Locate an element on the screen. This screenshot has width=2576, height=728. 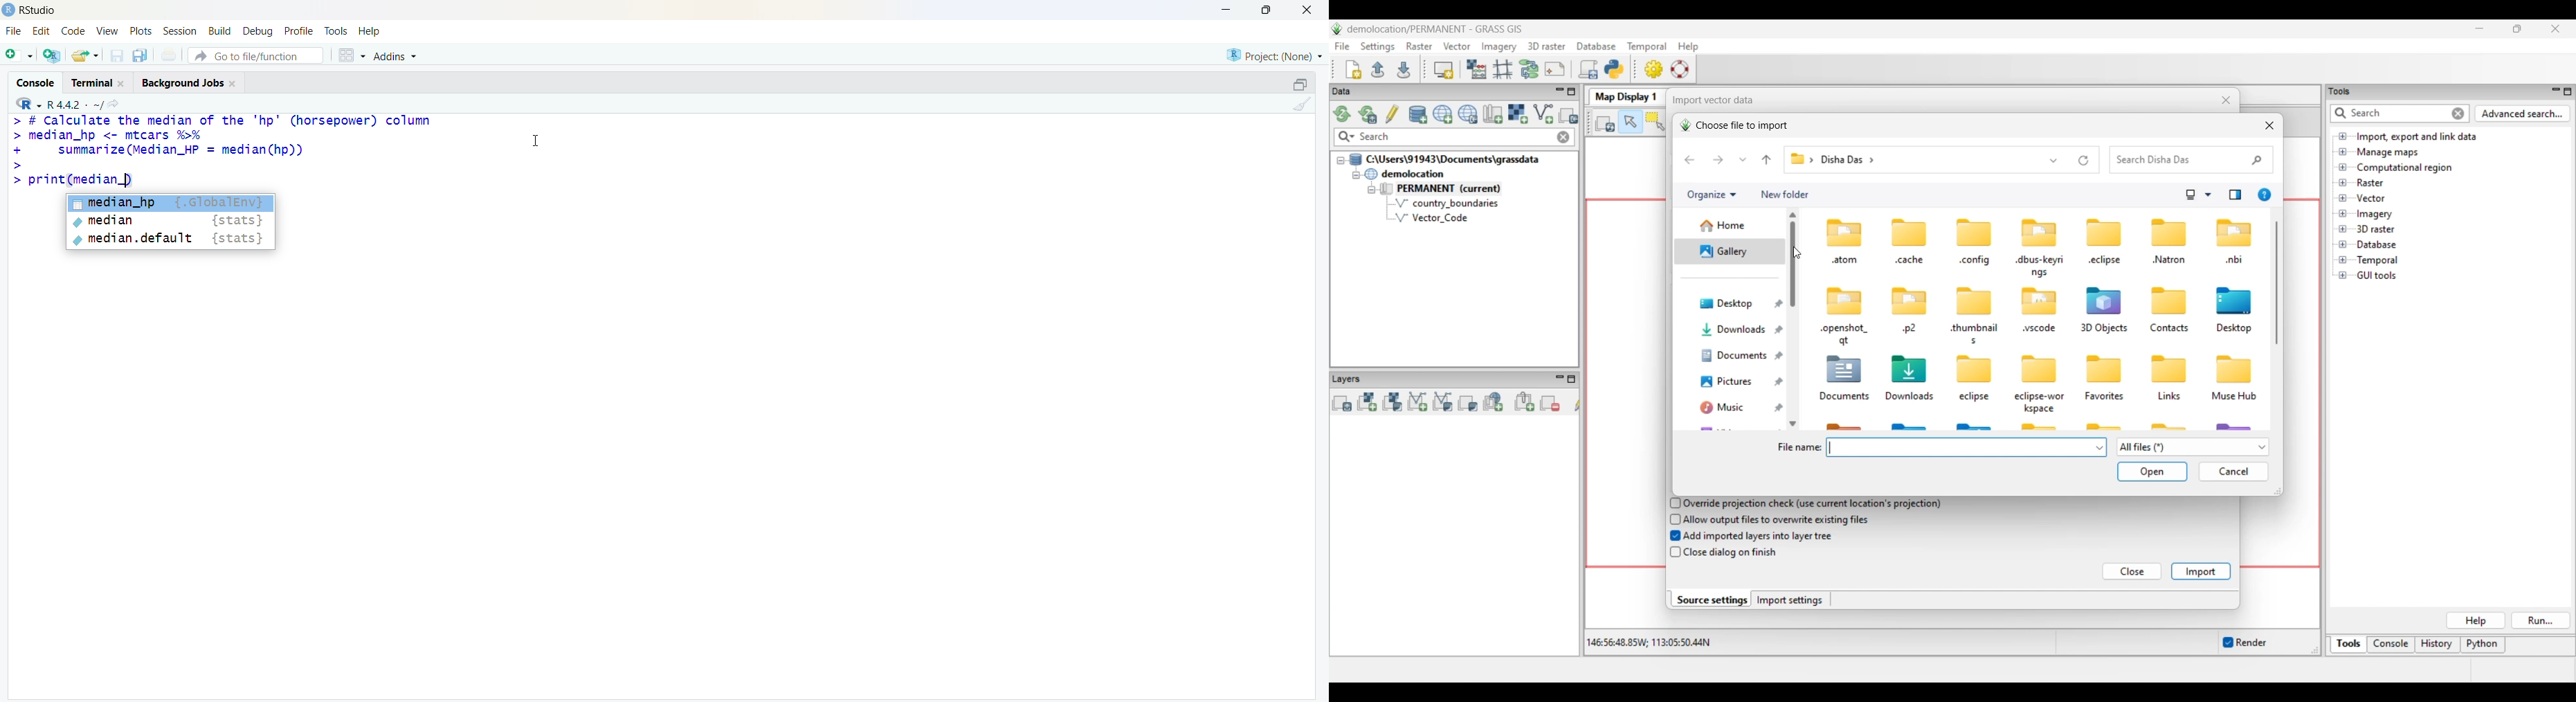
save is located at coordinates (118, 55).